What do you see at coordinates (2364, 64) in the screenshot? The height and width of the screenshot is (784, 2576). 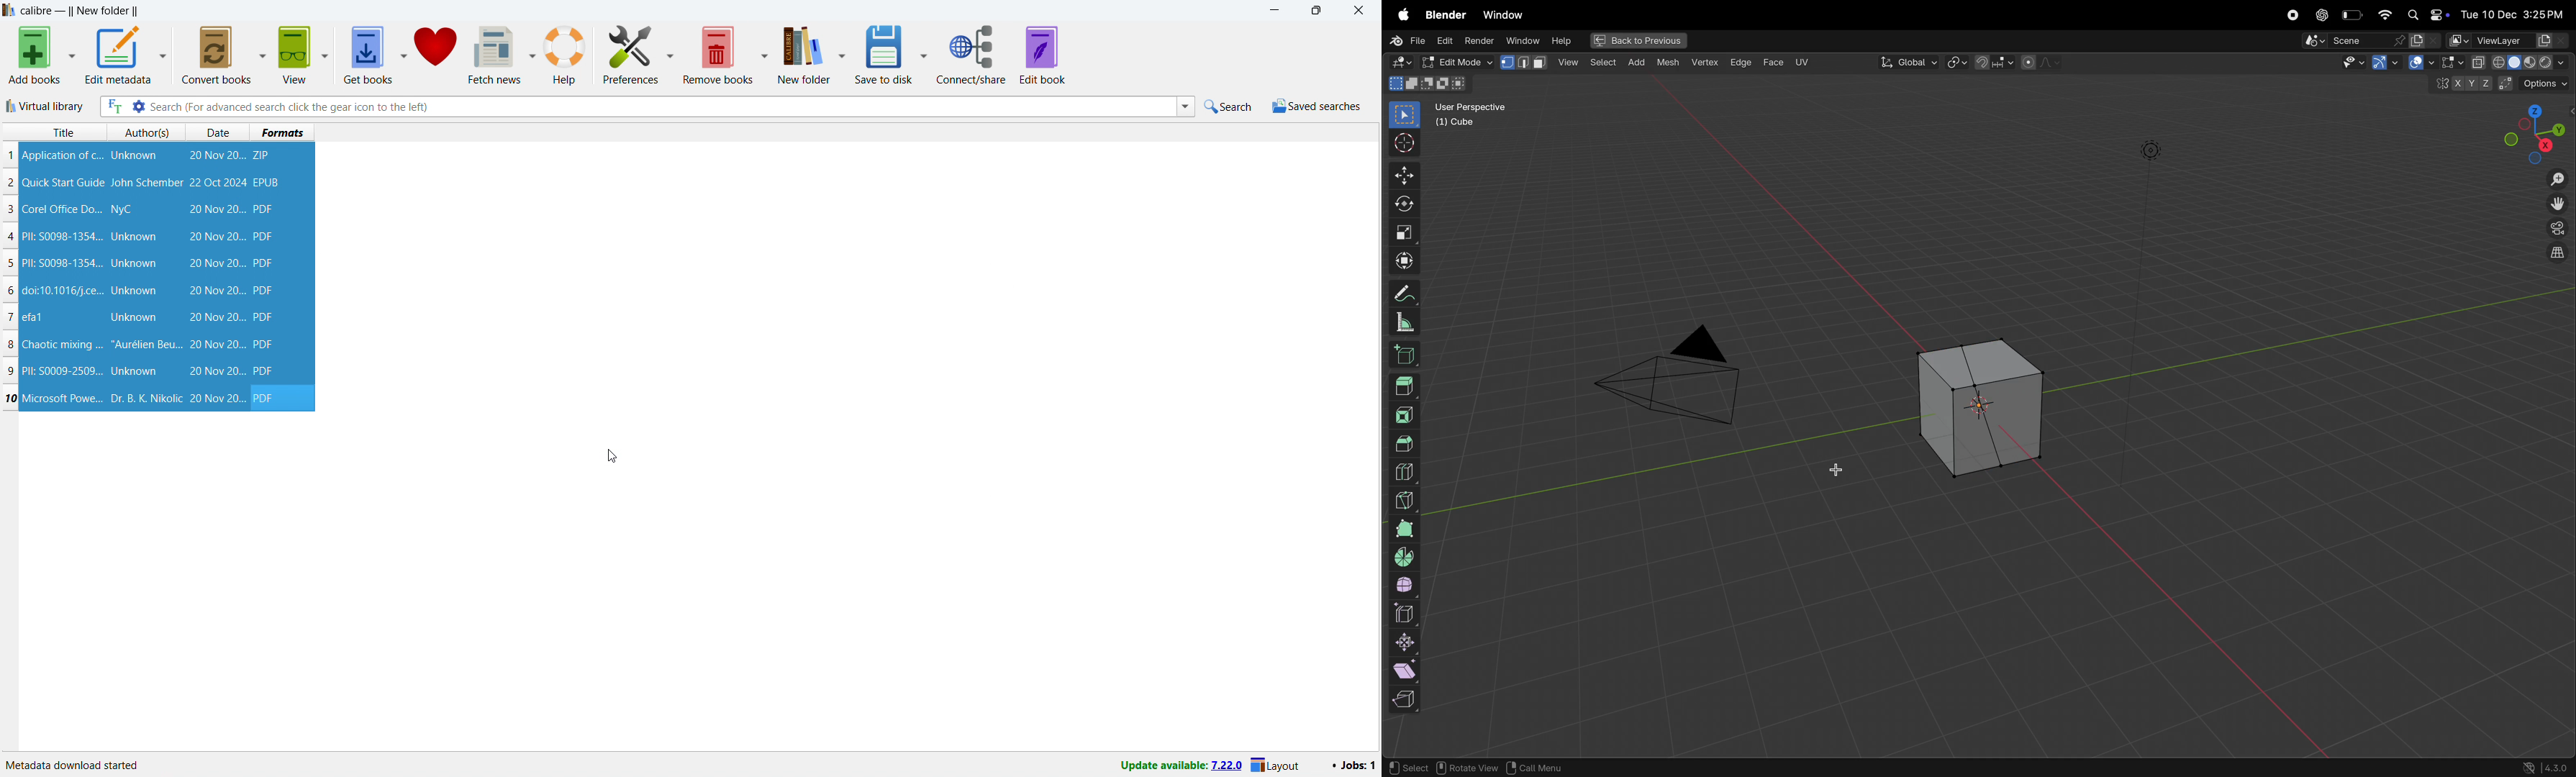 I see `Visibility` at bounding box center [2364, 64].